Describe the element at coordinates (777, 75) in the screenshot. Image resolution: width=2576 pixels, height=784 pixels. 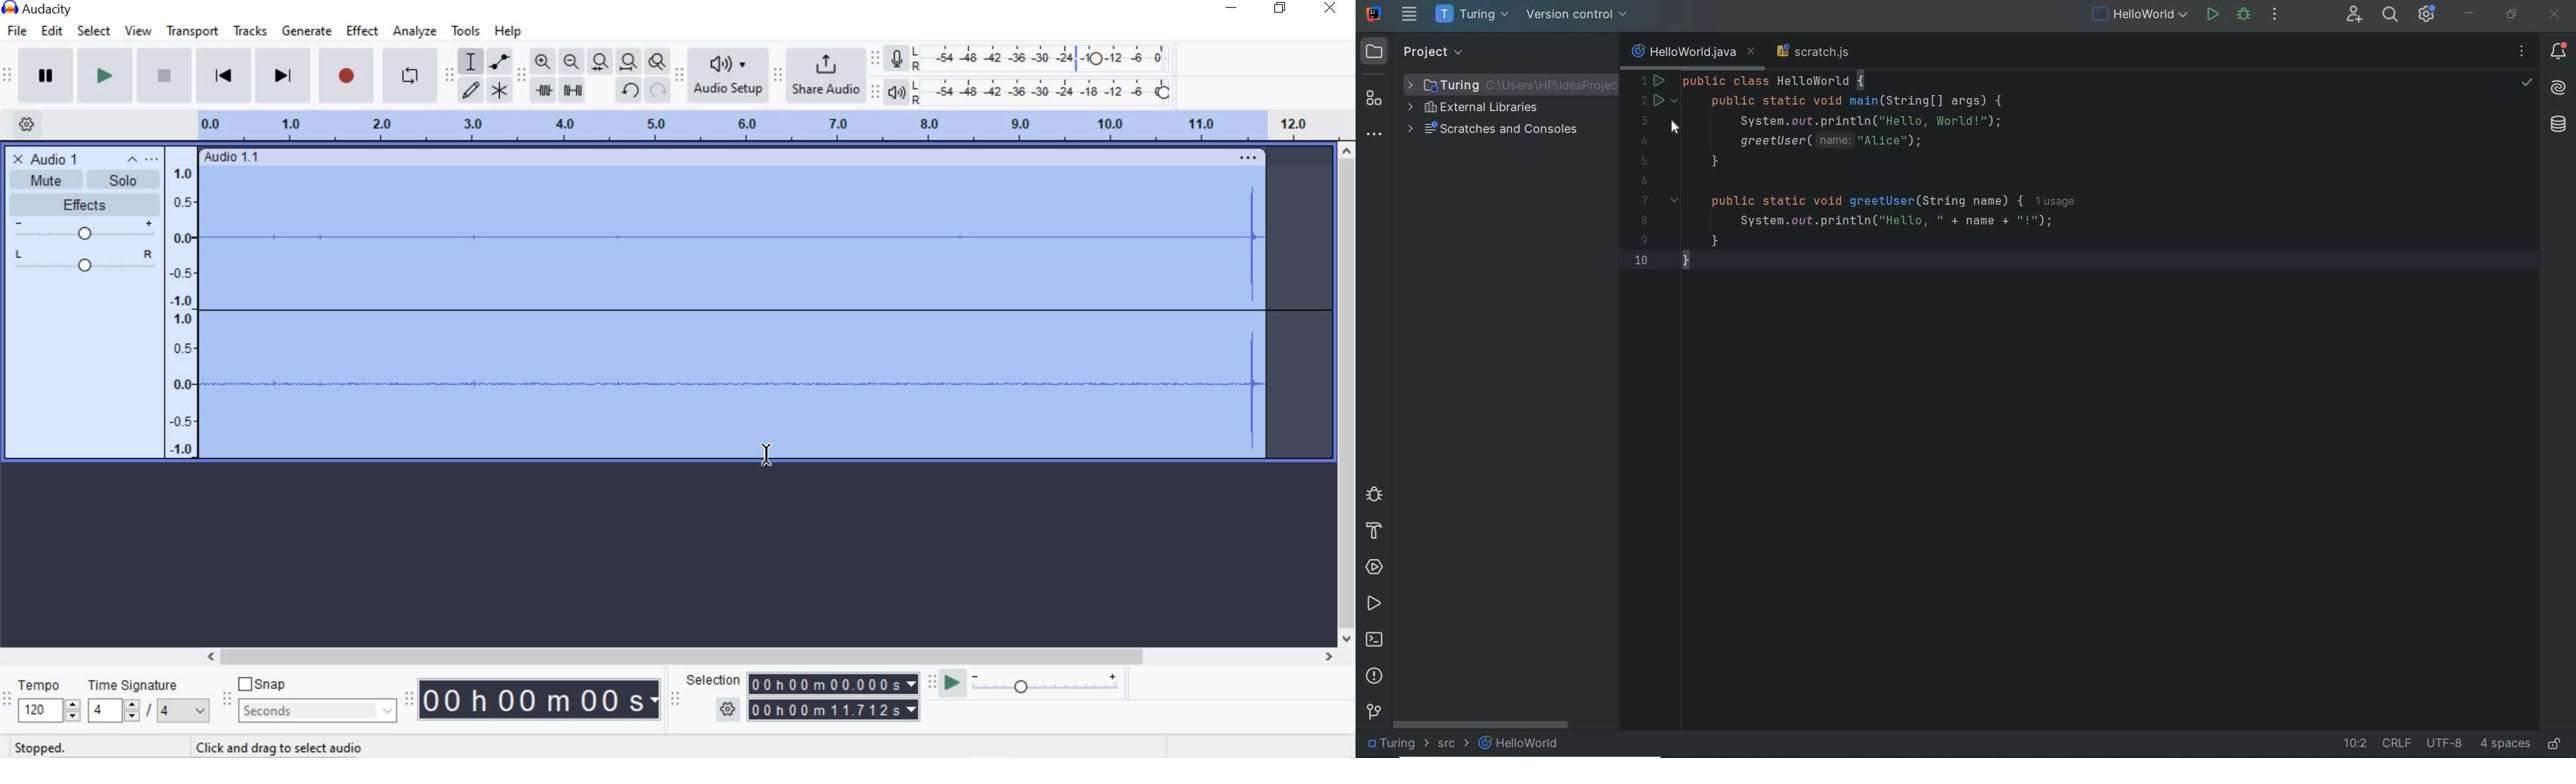
I see `Share audio toolbar` at that location.